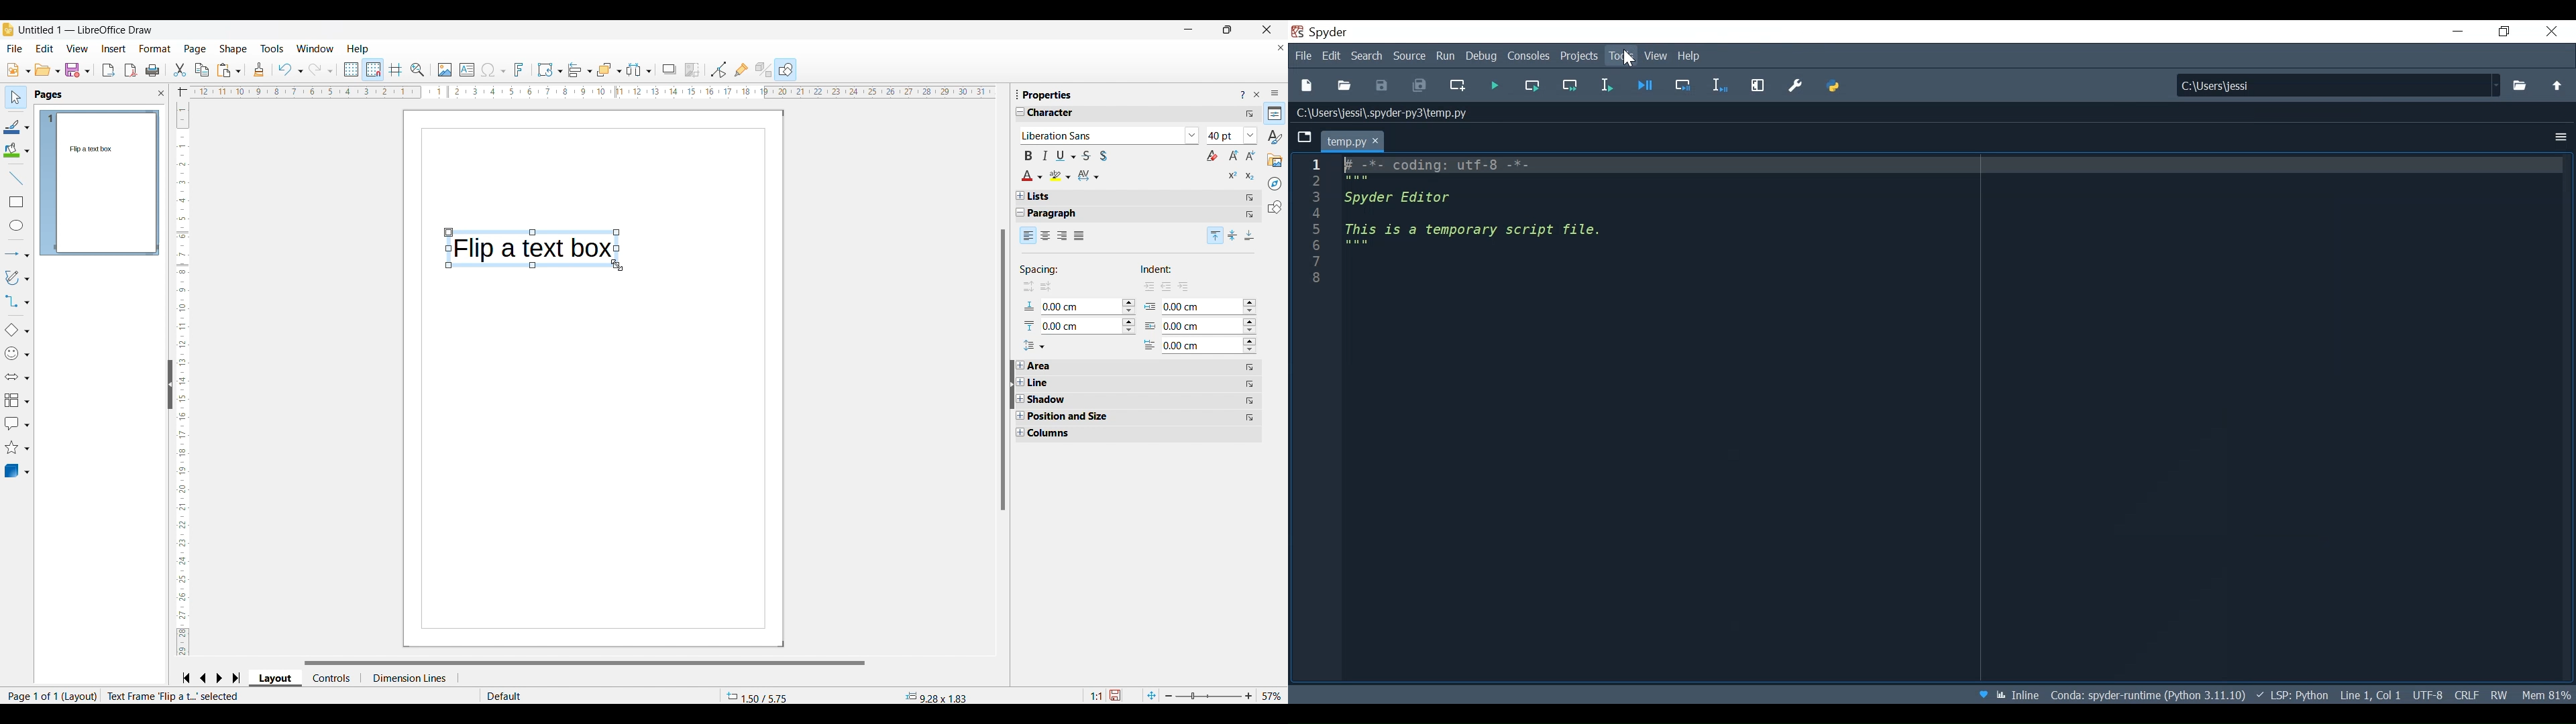 The height and width of the screenshot is (728, 2576). I want to click on Close sidebar, so click(1257, 95).